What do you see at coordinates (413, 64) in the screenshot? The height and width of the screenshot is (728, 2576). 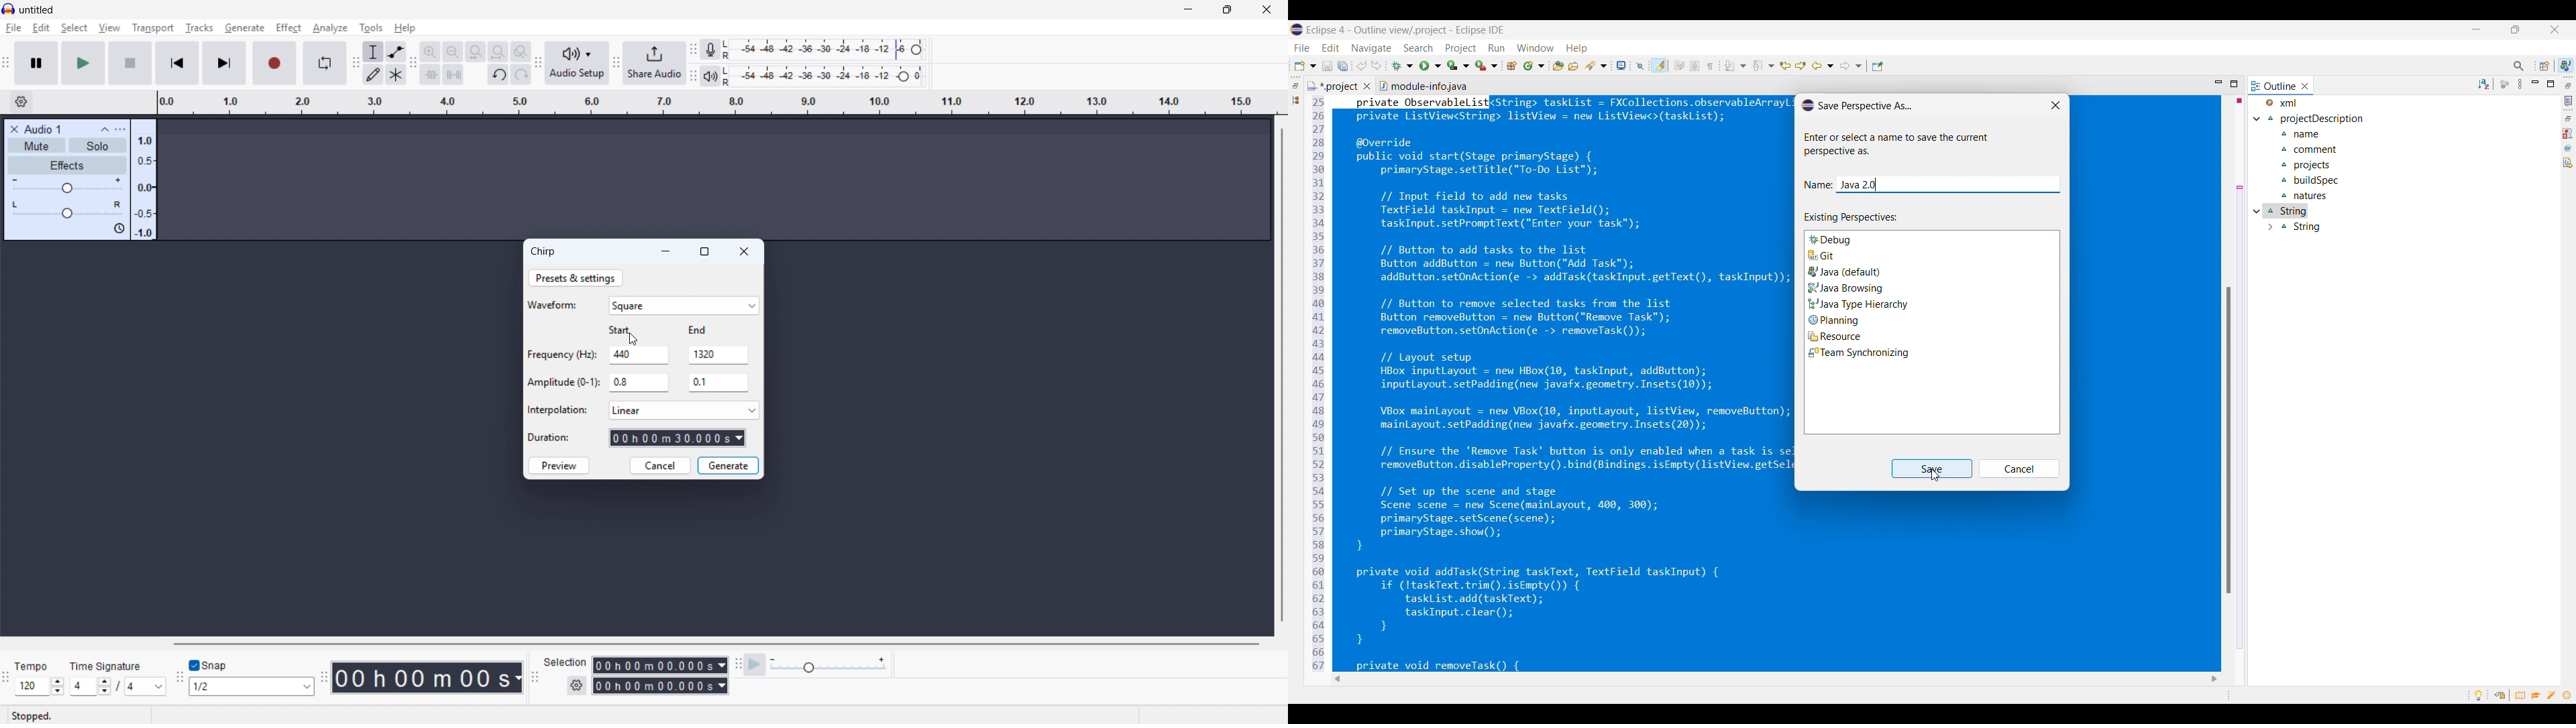 I see `Edit toolbar ` at bounding box center [413, 64].